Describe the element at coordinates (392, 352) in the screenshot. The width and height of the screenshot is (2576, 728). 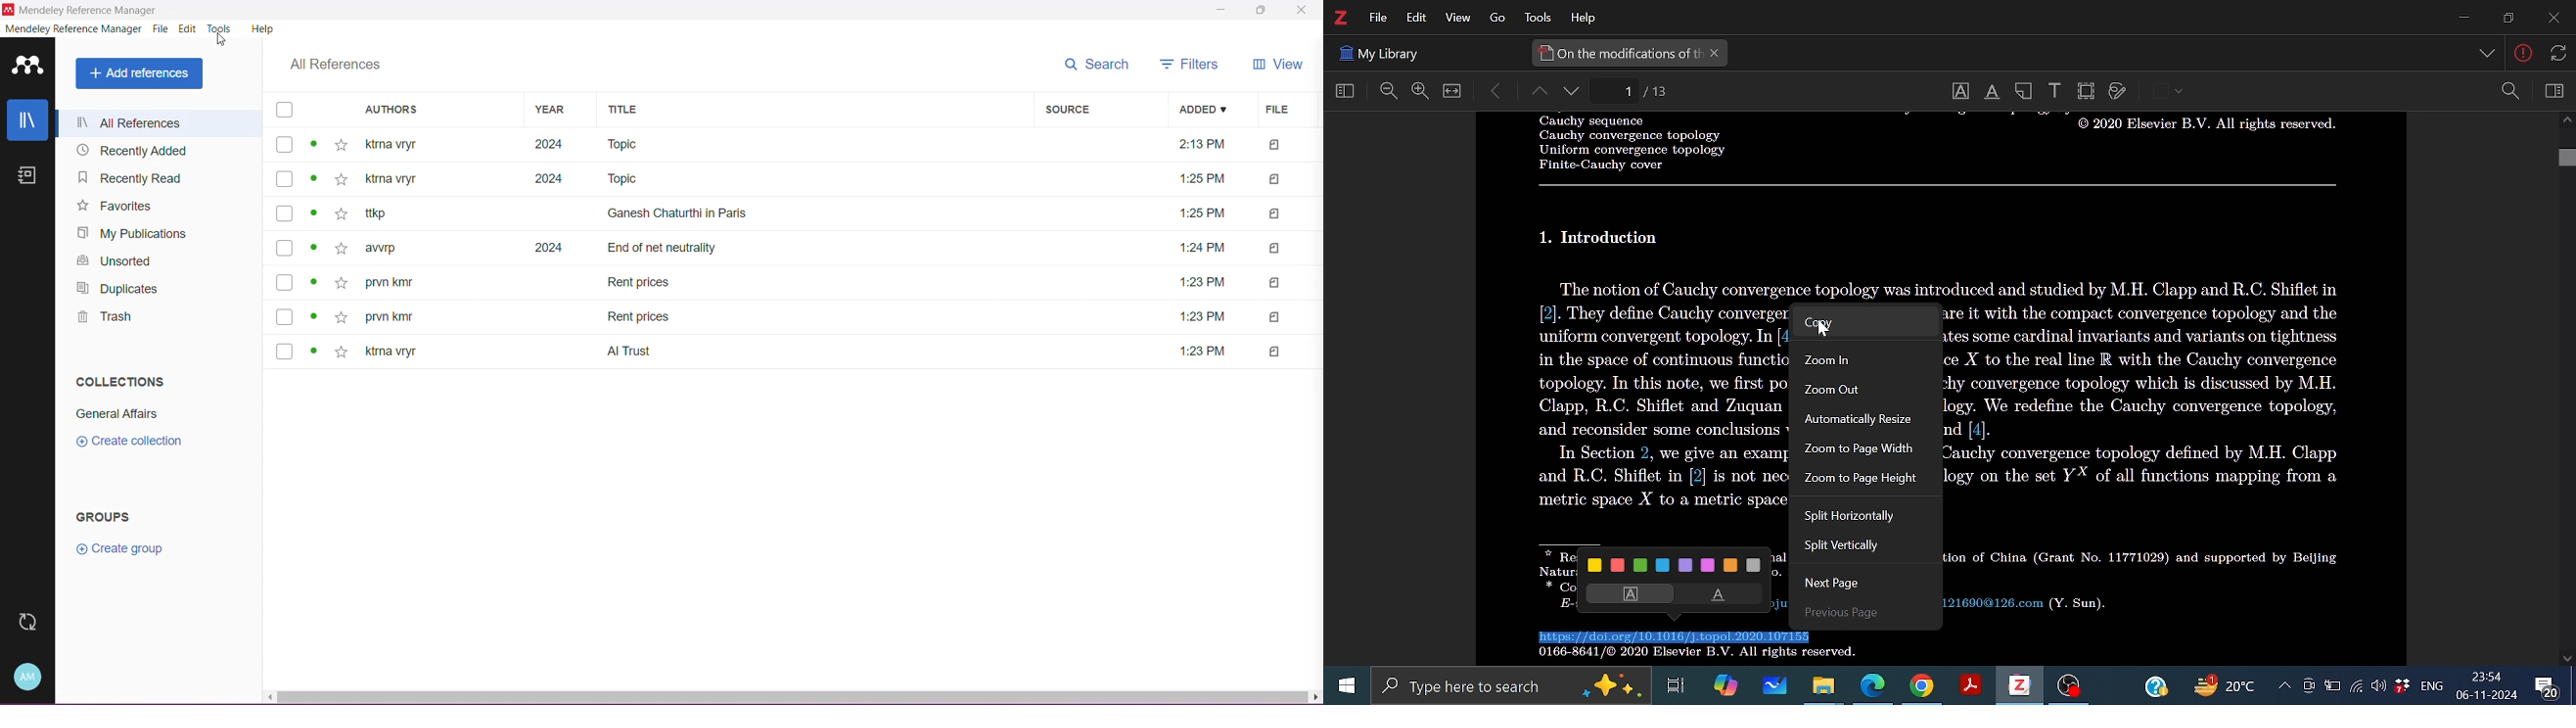
I see `author` at that location.